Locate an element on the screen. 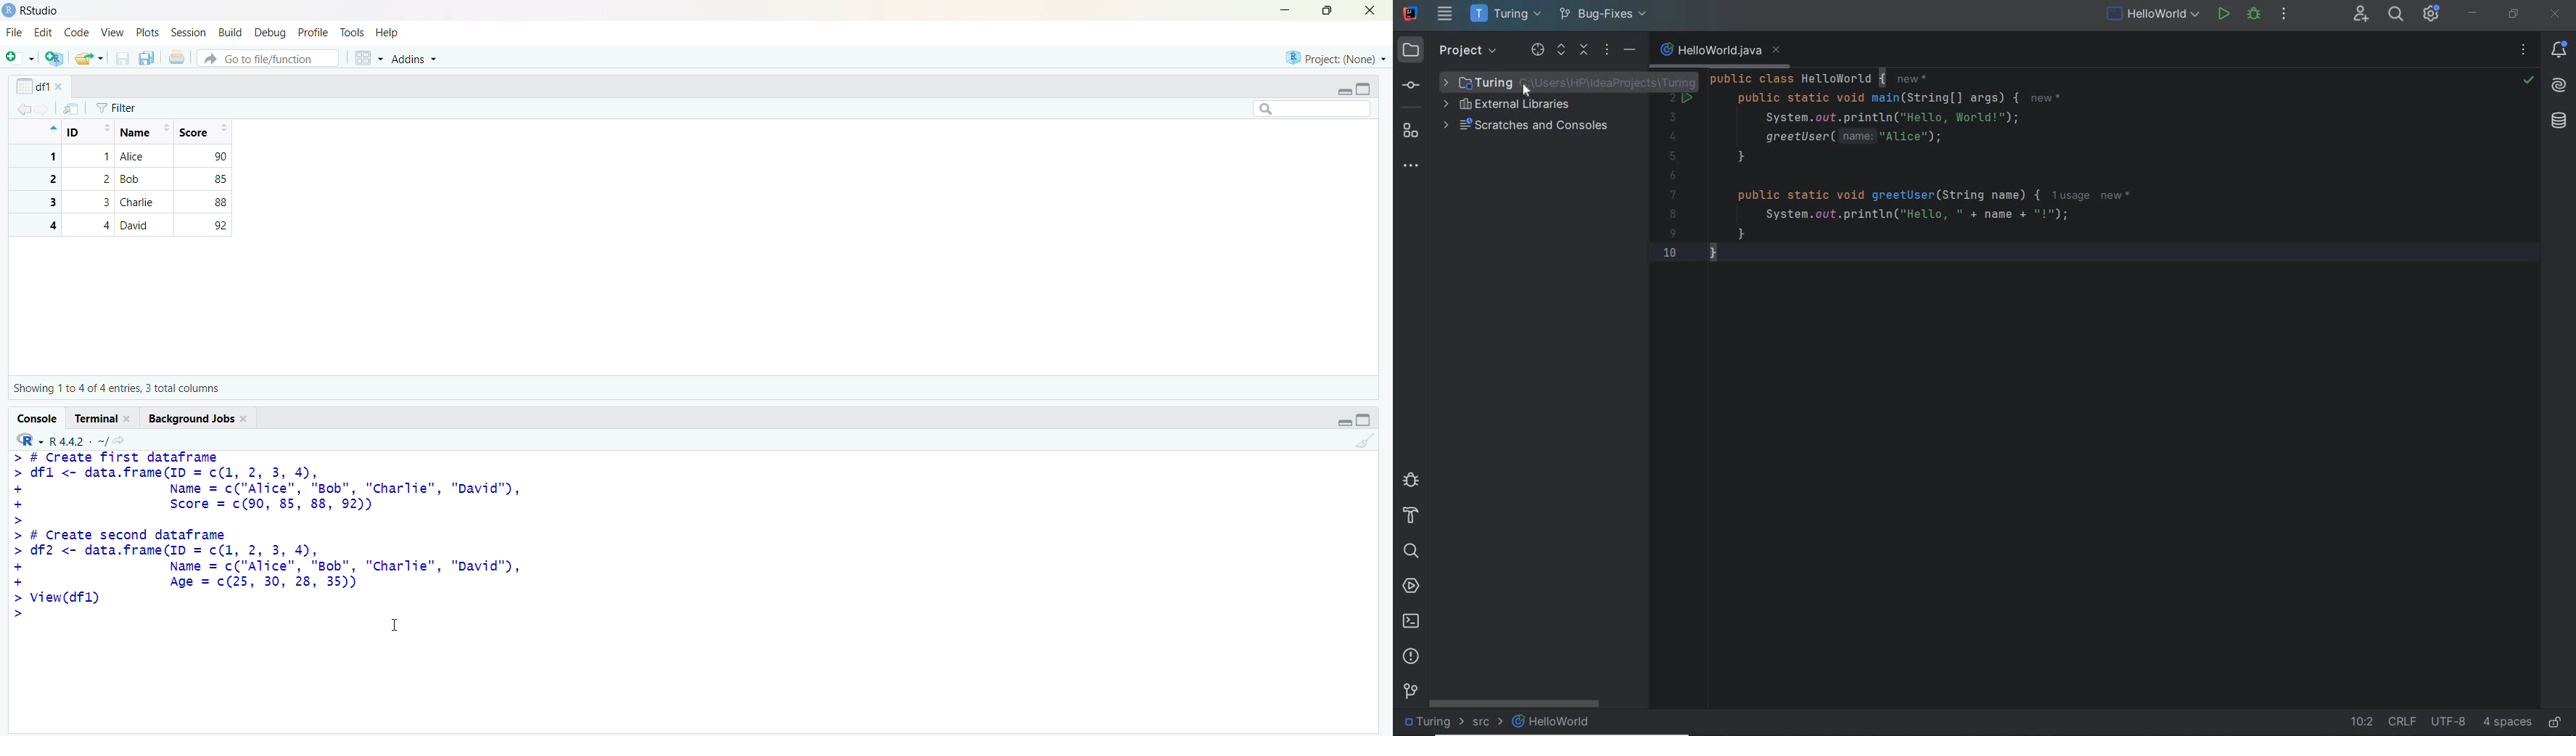 Image resolution: width=2576 pixels, height=756 pixels. Showing 1 to 4 of 4 entries, 3 total columns is located at coordinates (116, 388).